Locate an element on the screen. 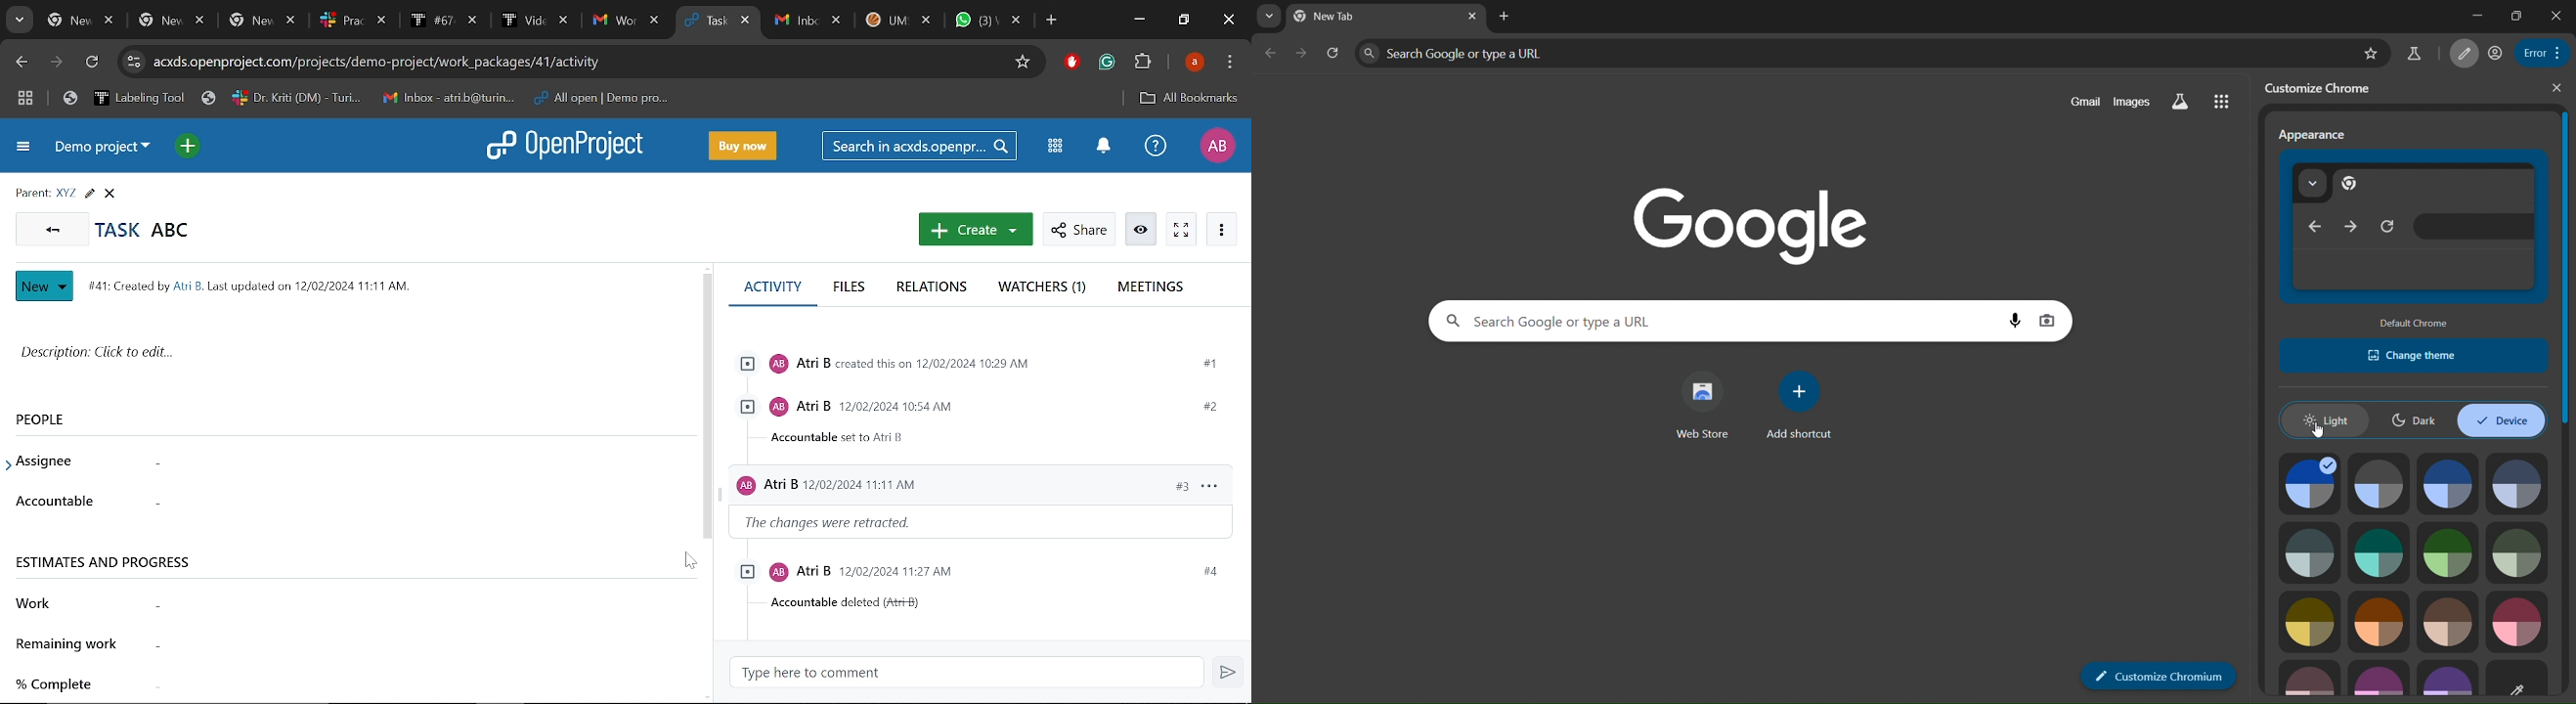 This screenshot has height=728, width=2576. Refresh is located at coordinates (96, 63).